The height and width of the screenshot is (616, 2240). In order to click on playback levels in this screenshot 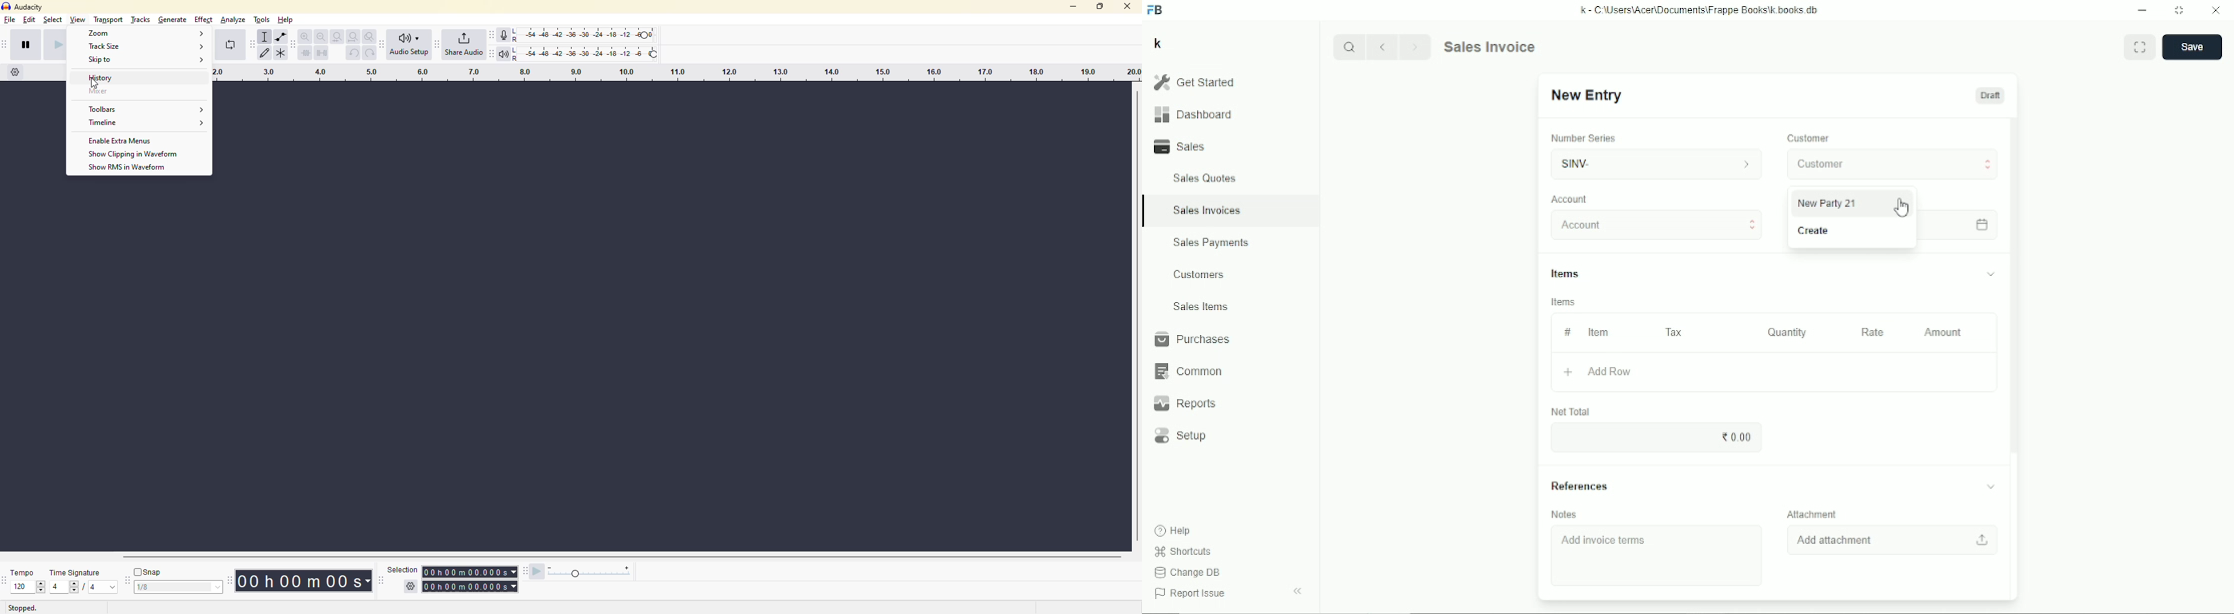, I will do `click(600, 52)`.